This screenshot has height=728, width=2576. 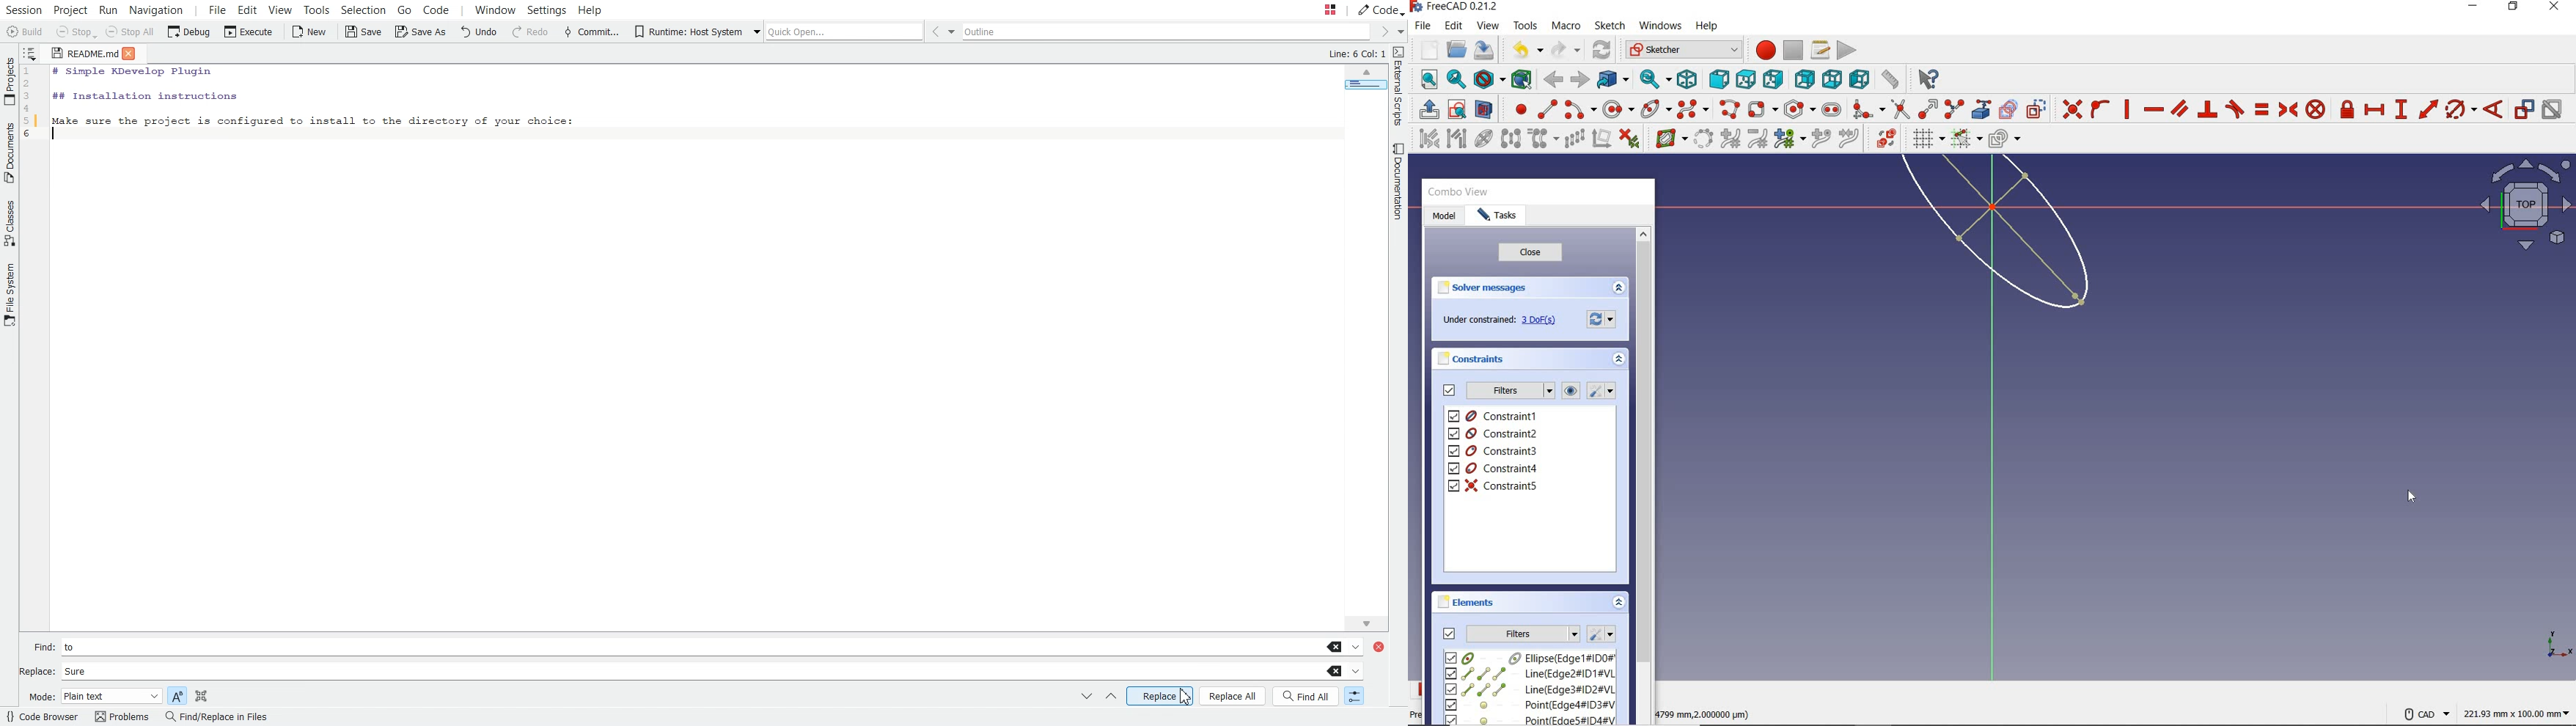 I want to click on measure distance, so click(x=1891, y=77).